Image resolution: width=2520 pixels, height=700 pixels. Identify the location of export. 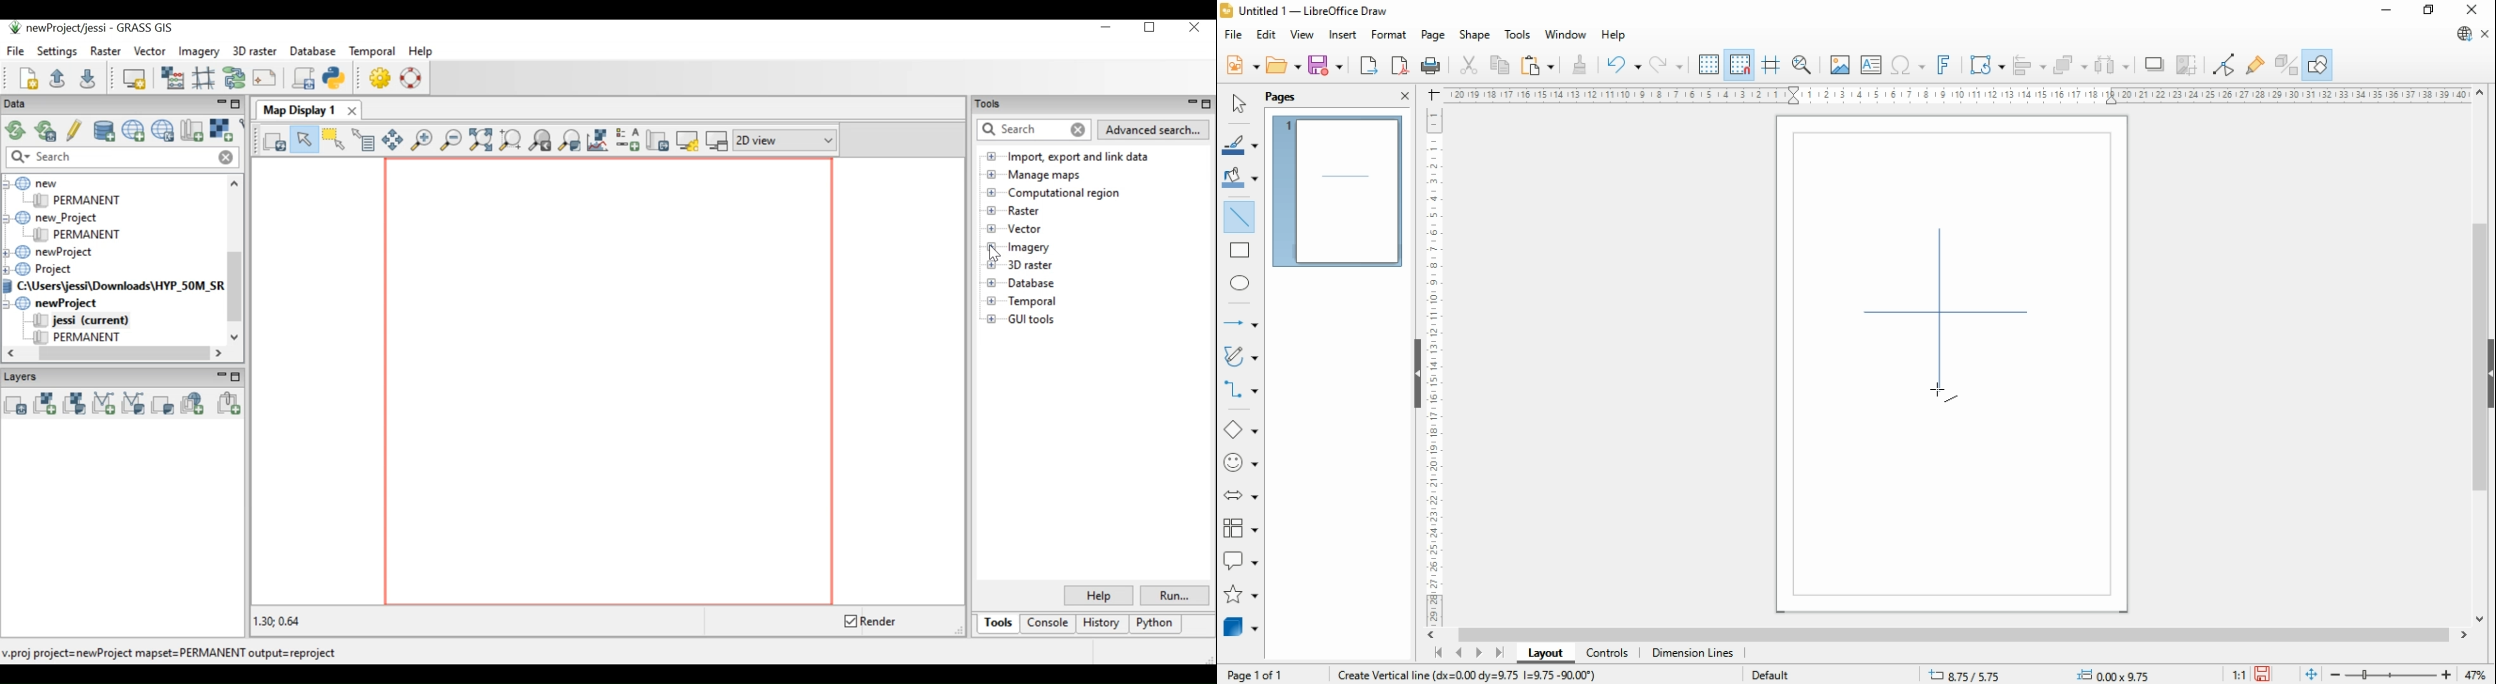
(1368, 65).